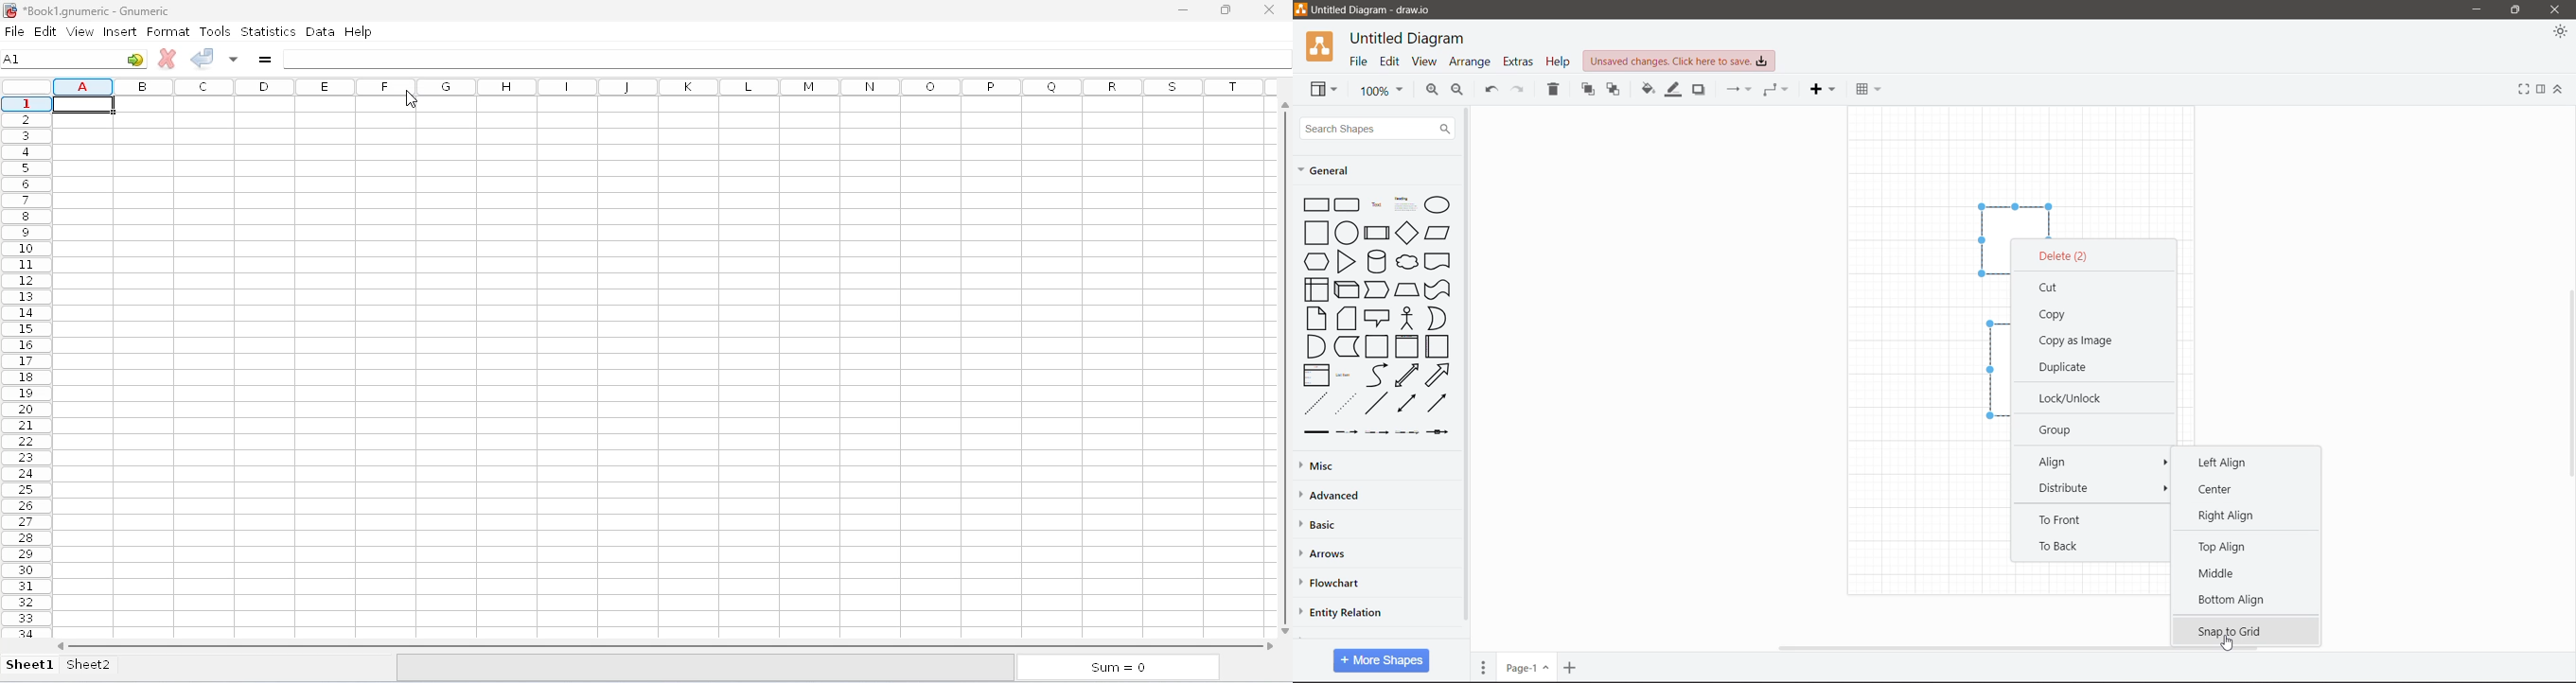 This screenshot has width=2576, height=700. What do you see at coordinates (2560, 33) in the screenshot?
I see `Appearance` at bounding box center [2560, 33].